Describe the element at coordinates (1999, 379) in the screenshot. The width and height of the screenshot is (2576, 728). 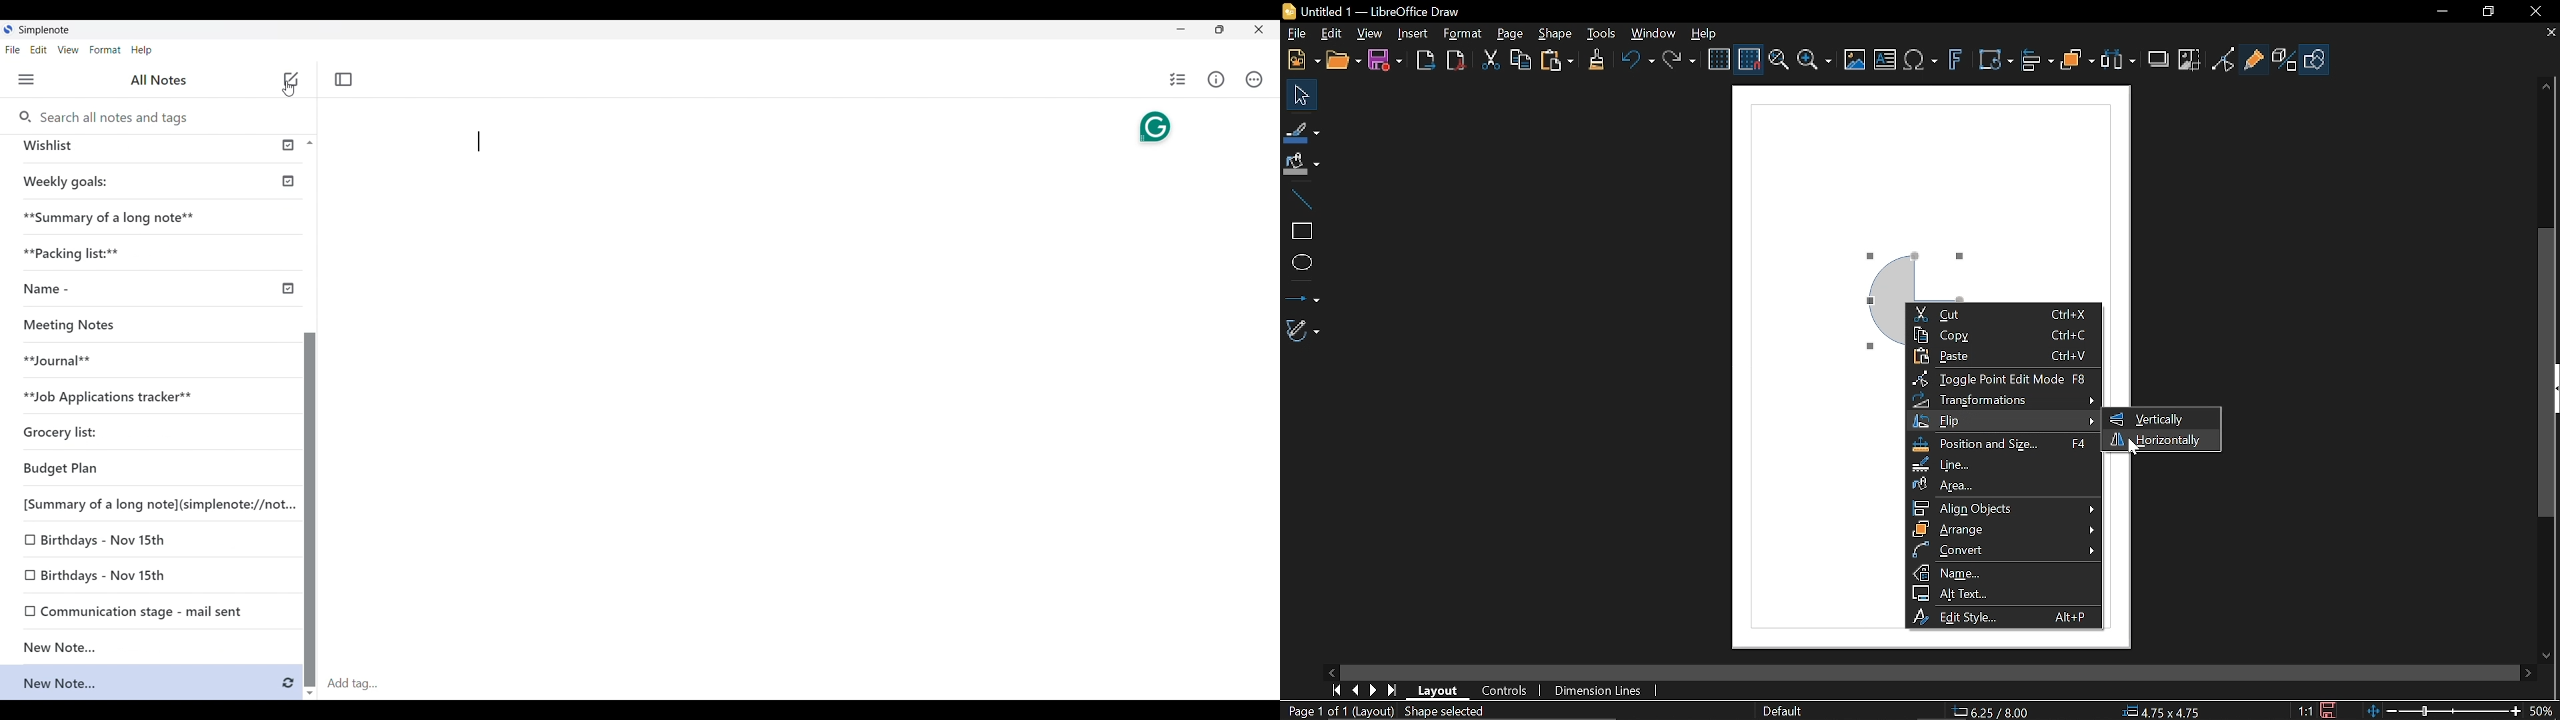
I see `Toggle point edit mode   F8` at that location.